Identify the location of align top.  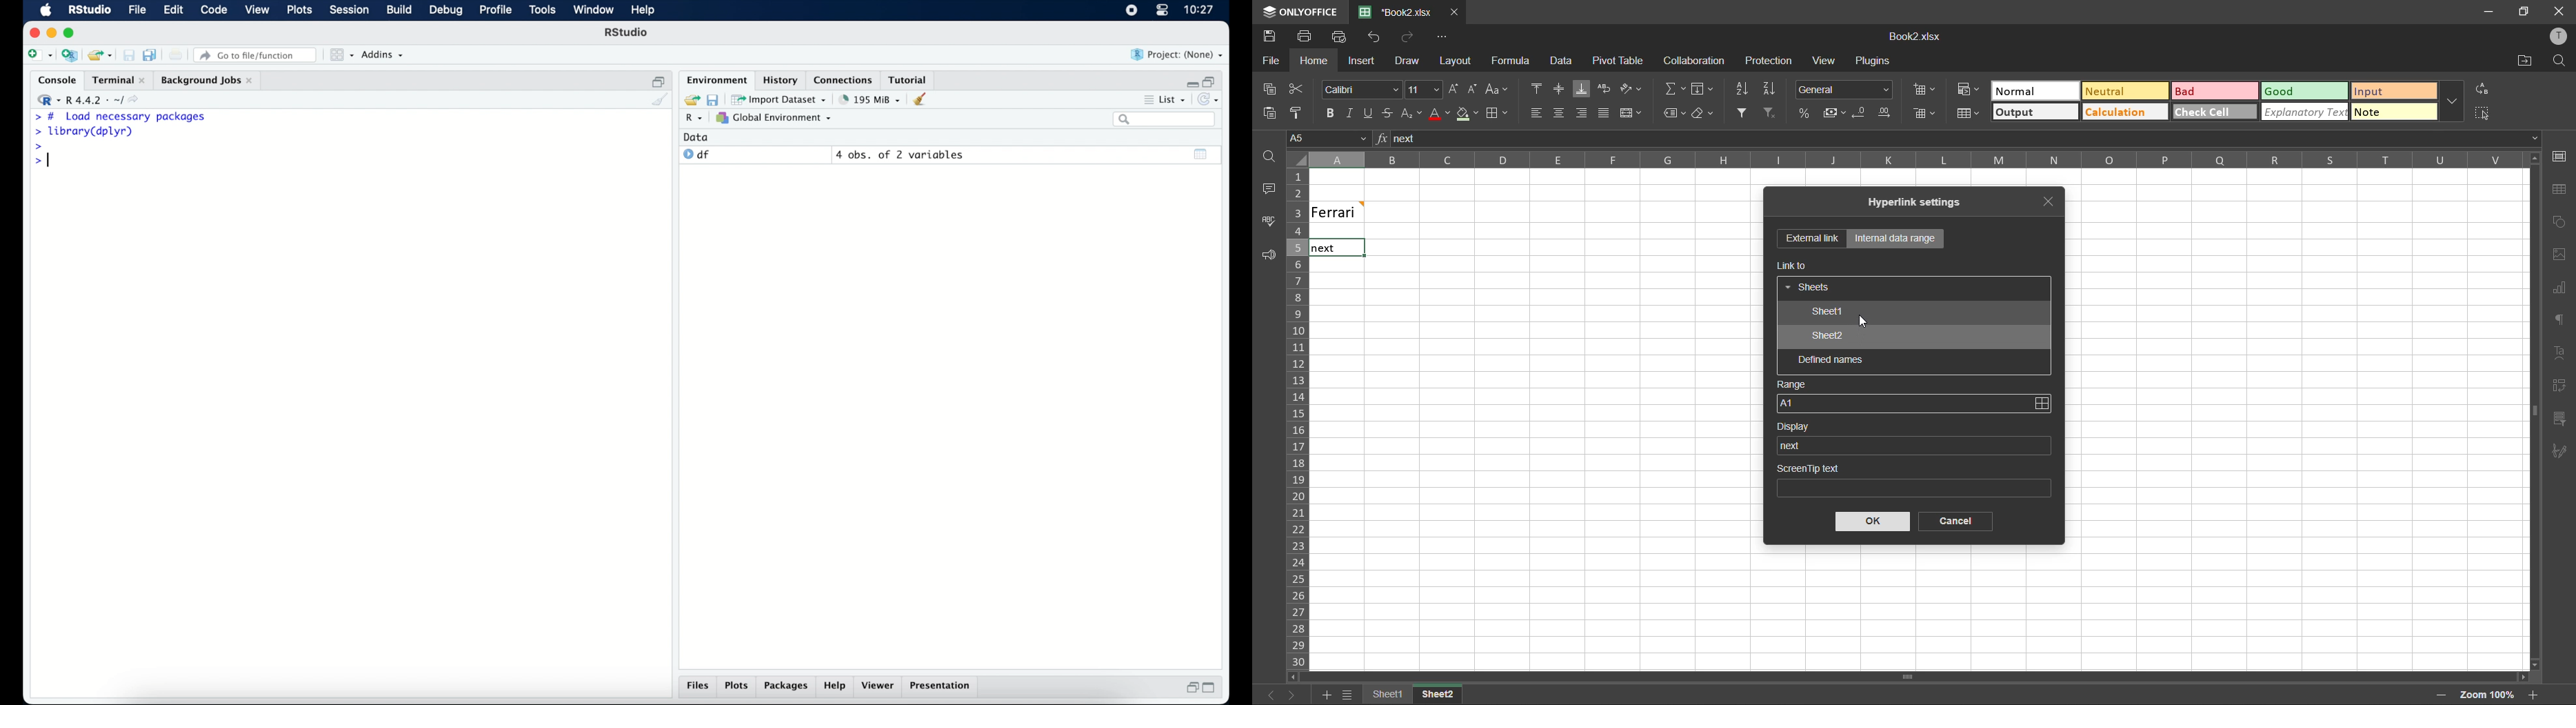
(1538, 90).